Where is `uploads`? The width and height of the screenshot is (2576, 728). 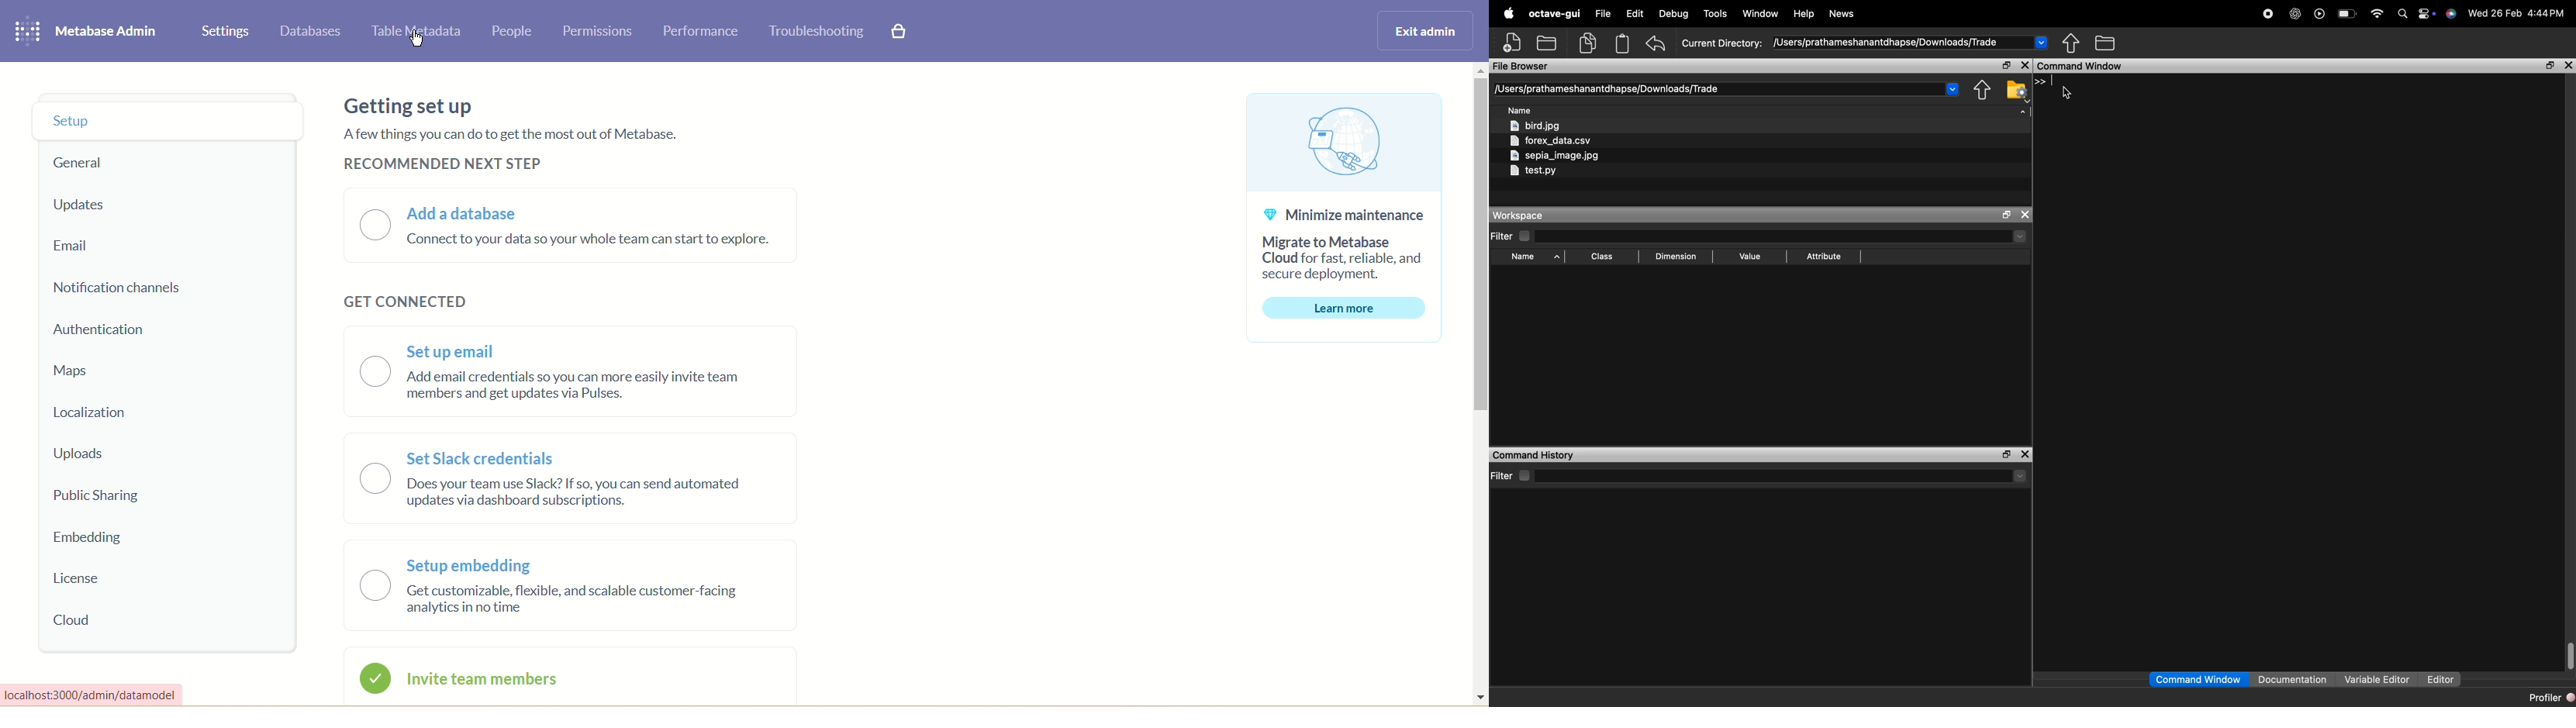
uploads is located at coordinates (78, 454).